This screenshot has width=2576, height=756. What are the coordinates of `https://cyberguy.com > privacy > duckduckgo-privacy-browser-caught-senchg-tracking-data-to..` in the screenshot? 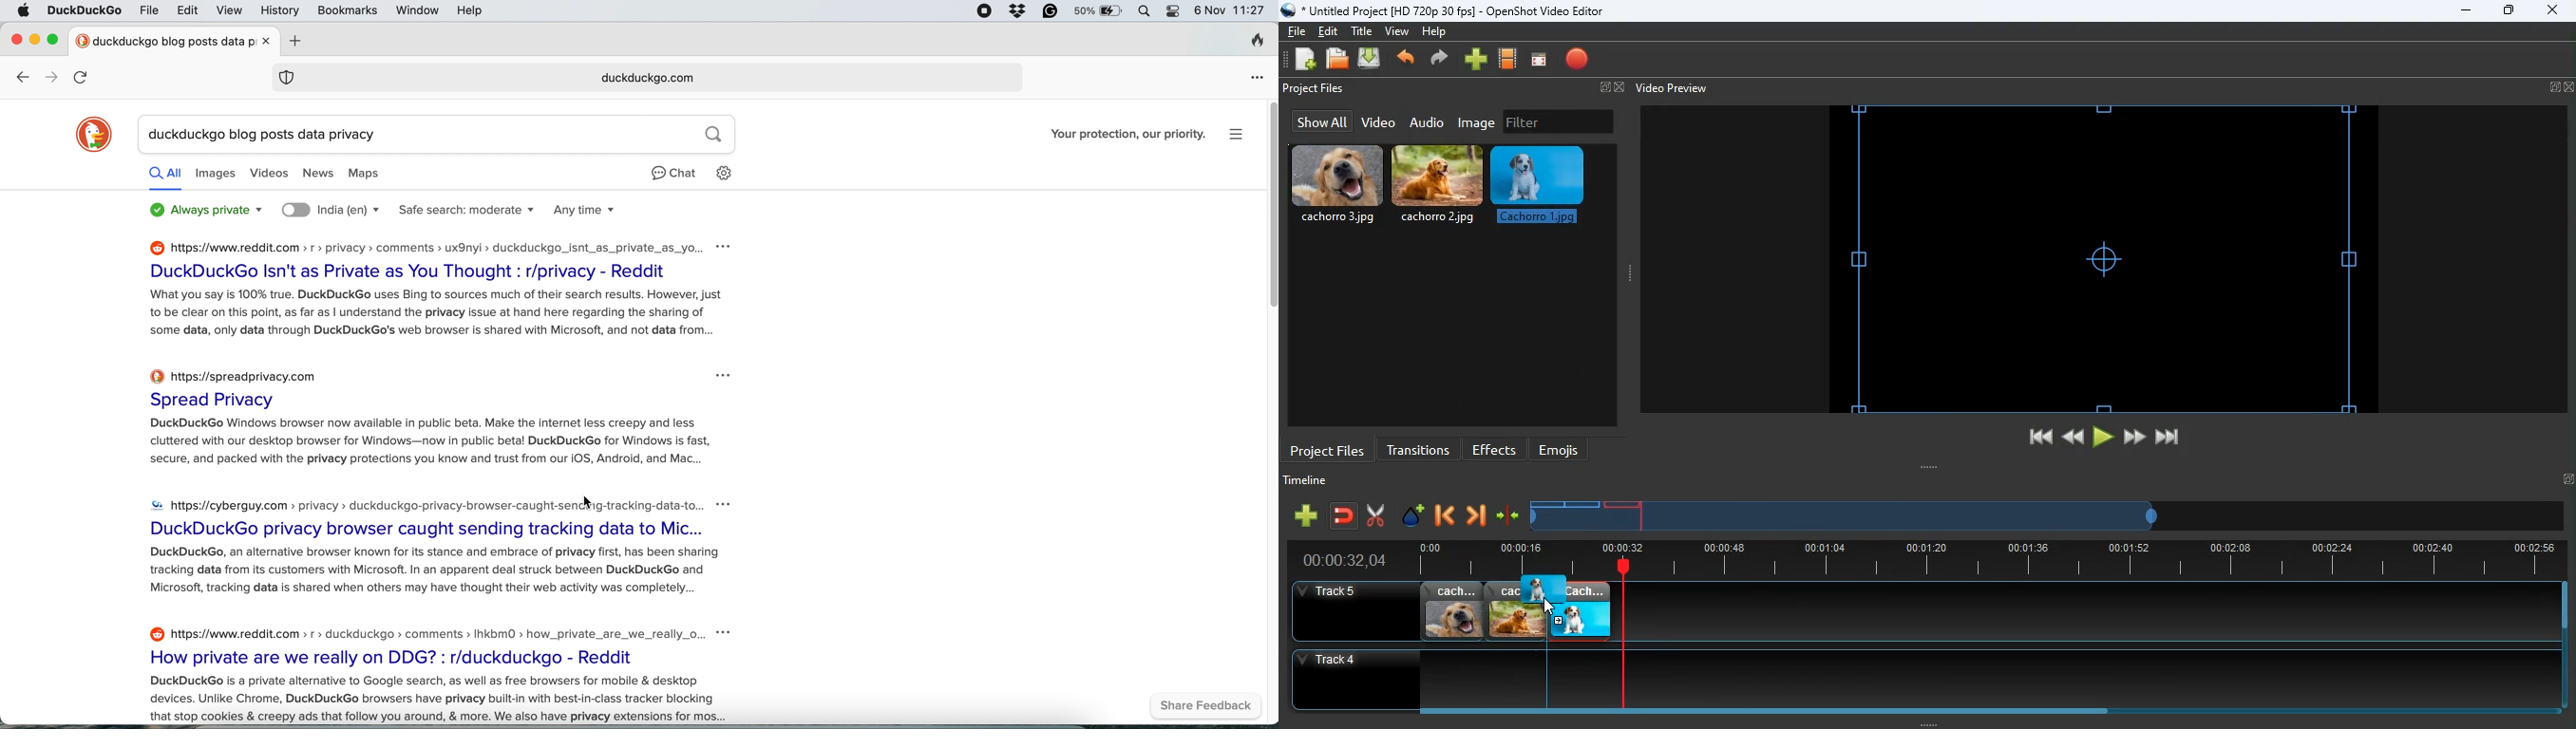 It's located at (421, 502).